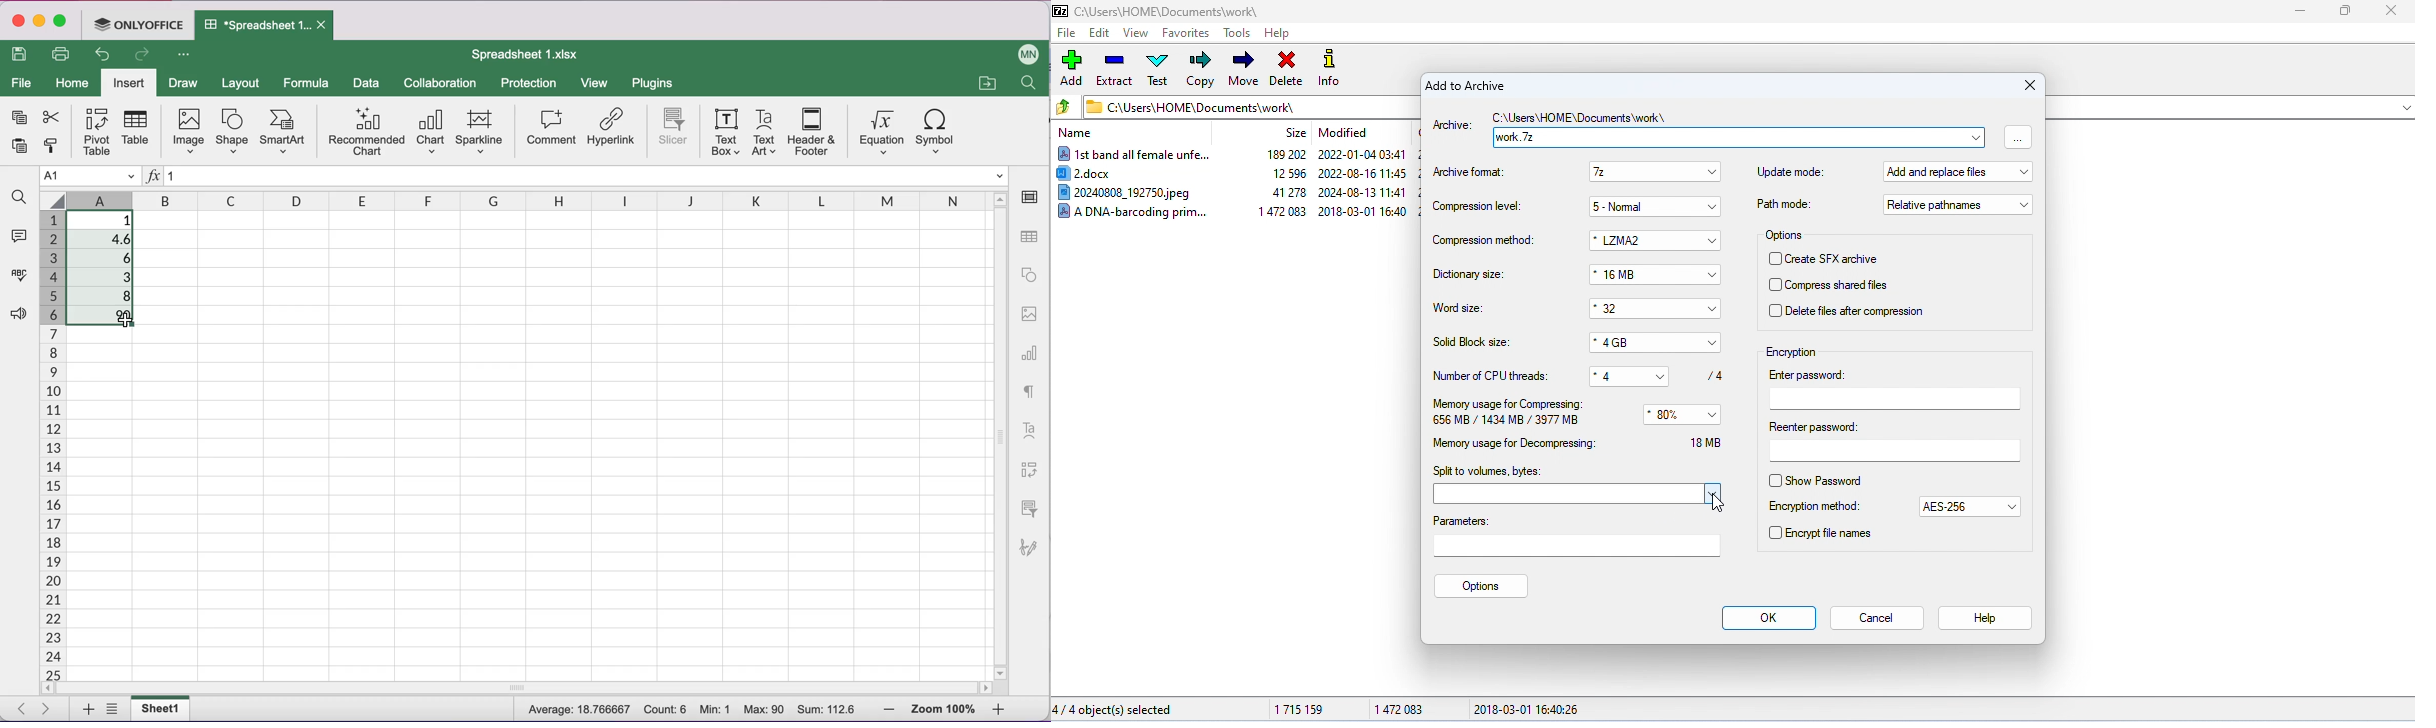 The width and height of the screenshot is (2436, 728). Describe the element at coordinates (999, 445) in the screenshot. I see `vertical scrollbar` at that location.